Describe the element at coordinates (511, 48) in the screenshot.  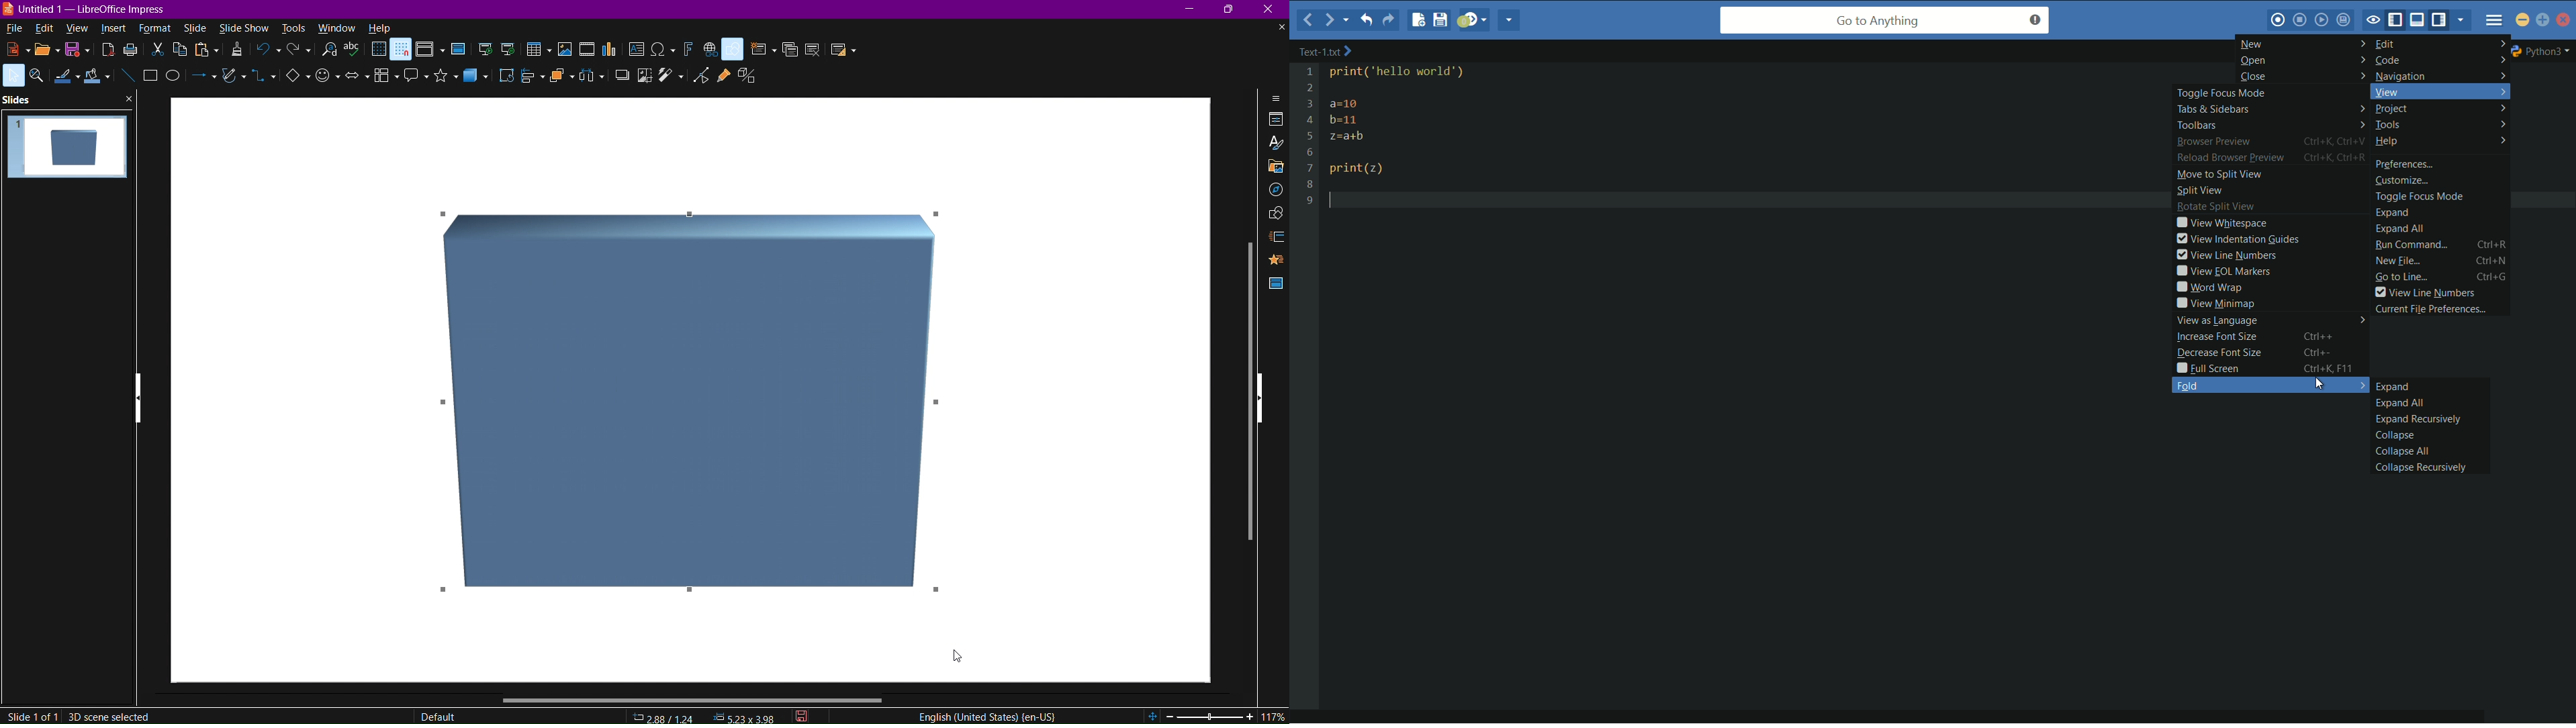
I see `Start from Current Slide` at that location.